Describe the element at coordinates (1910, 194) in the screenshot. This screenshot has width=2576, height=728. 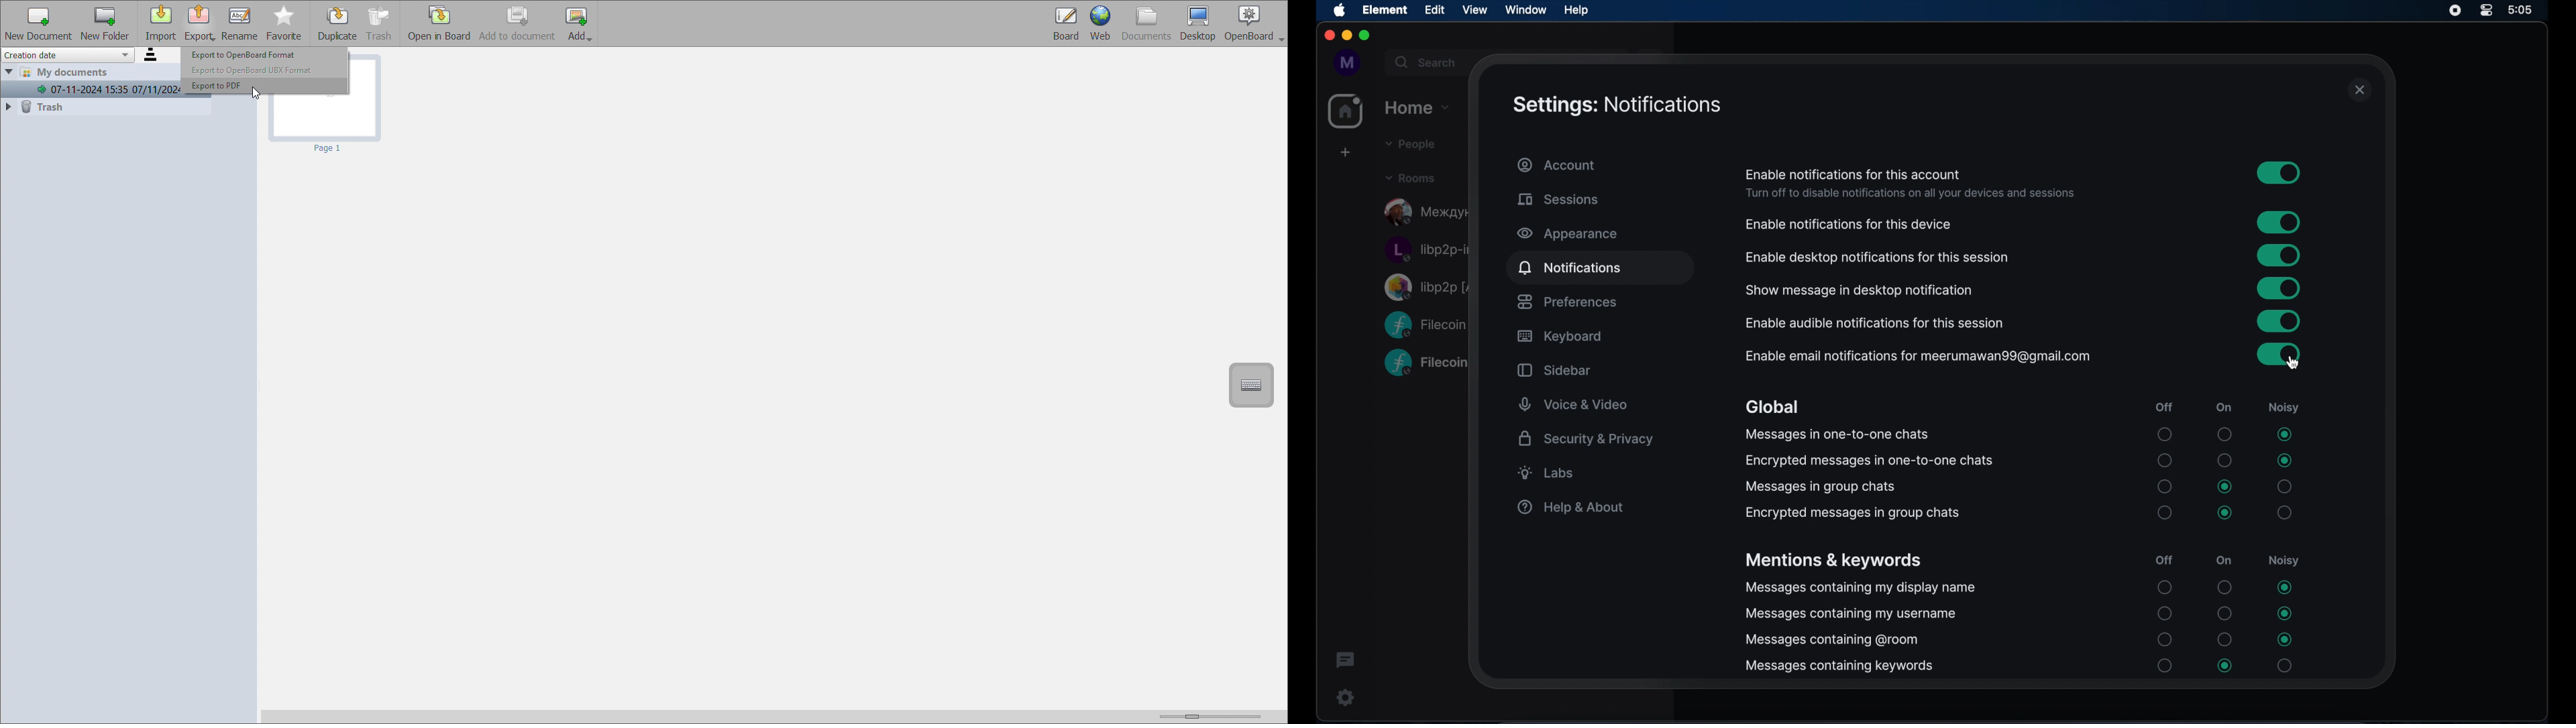
I see `turn off  to disable notifications on all your devices  and sessions` at that location.